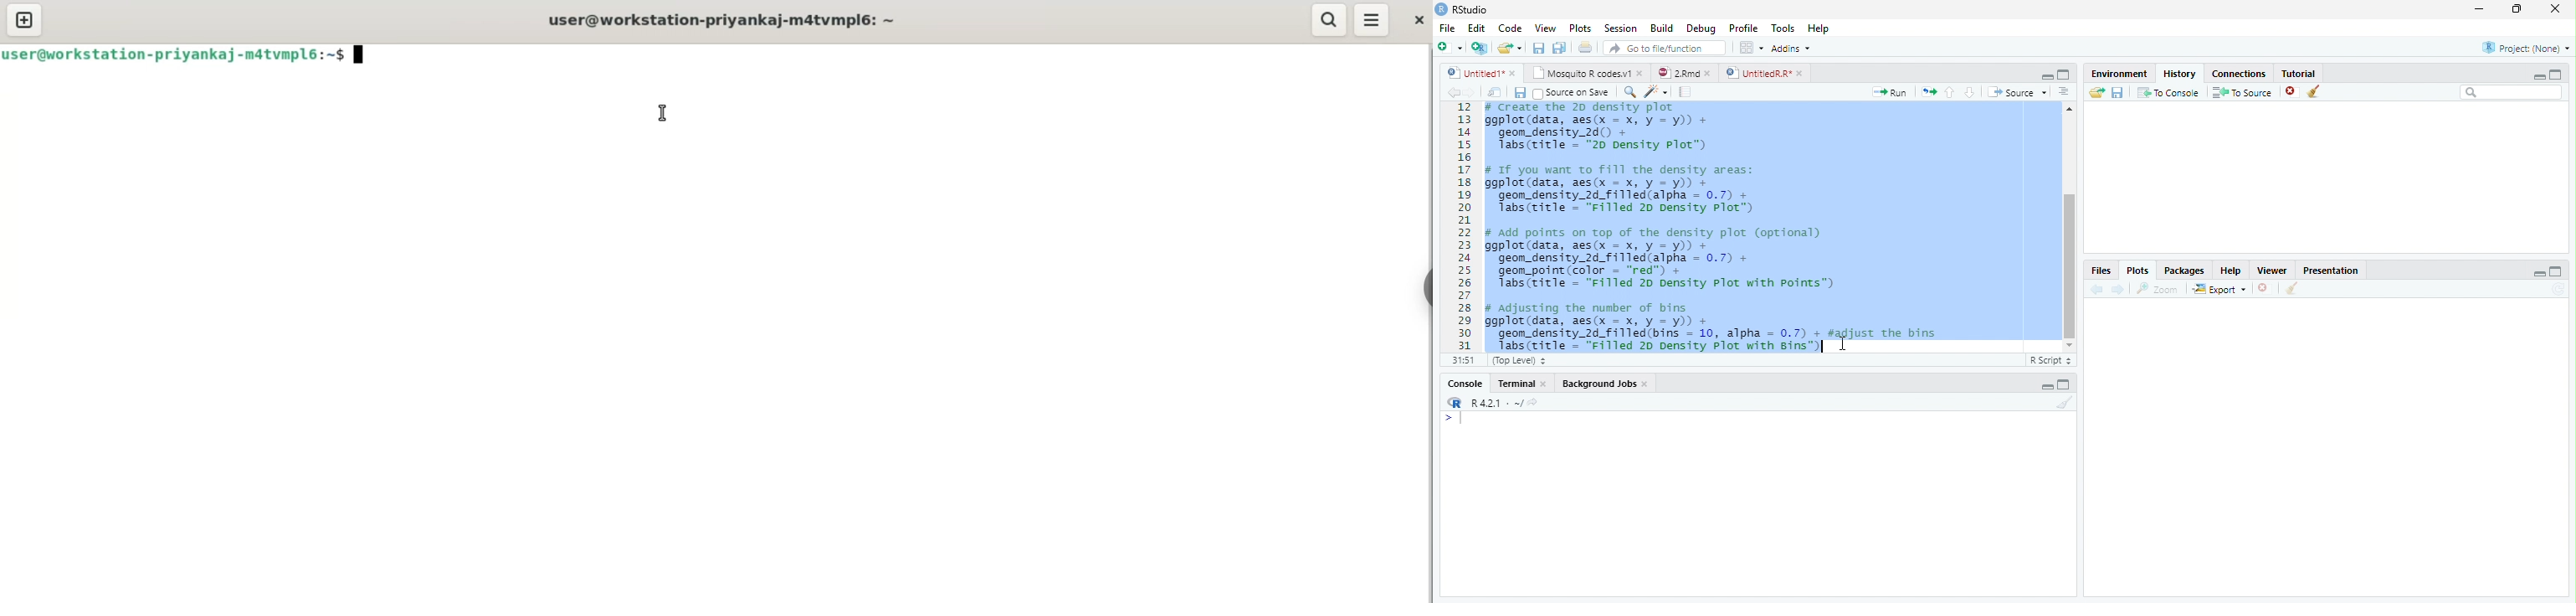 The width and height of the screenshot is (2576, 616). I want to click on print current file, so click(1585, 47).